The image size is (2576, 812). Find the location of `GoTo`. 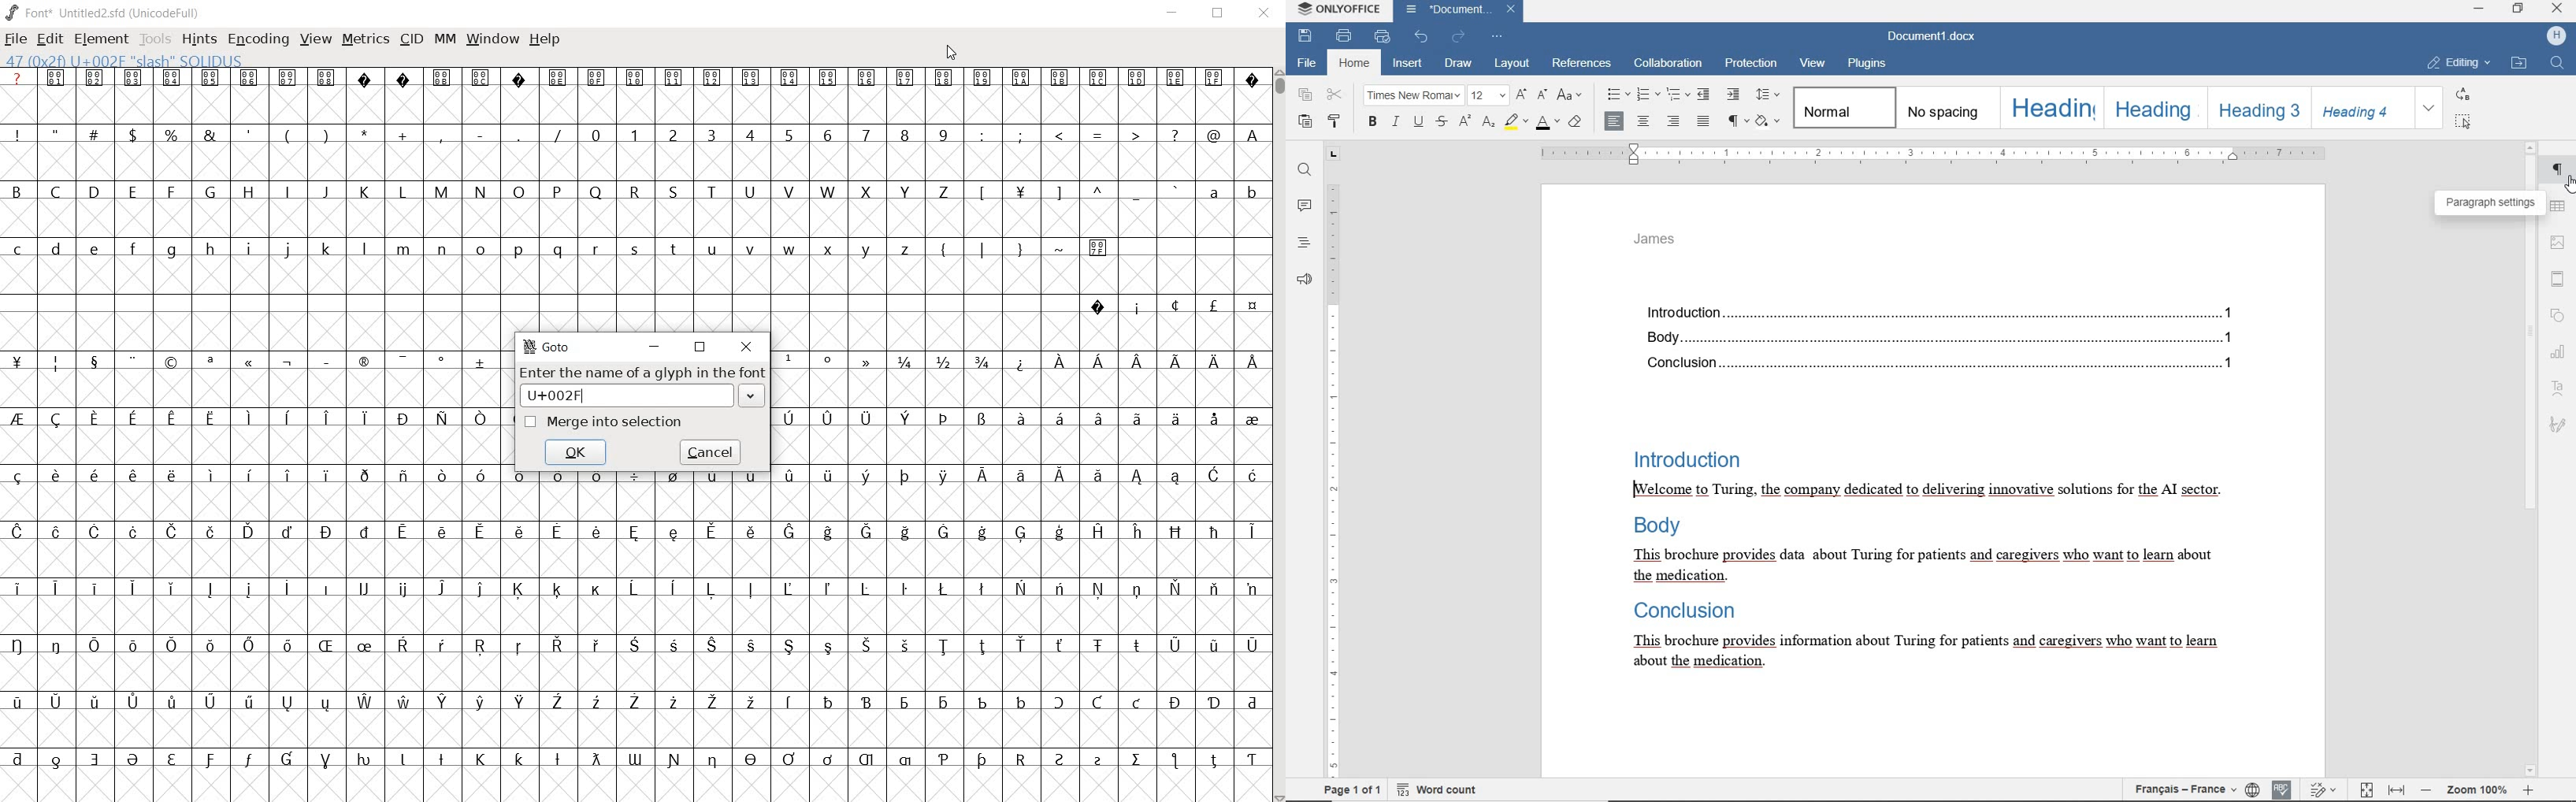

GoTo is located at coordinates (547, 347).